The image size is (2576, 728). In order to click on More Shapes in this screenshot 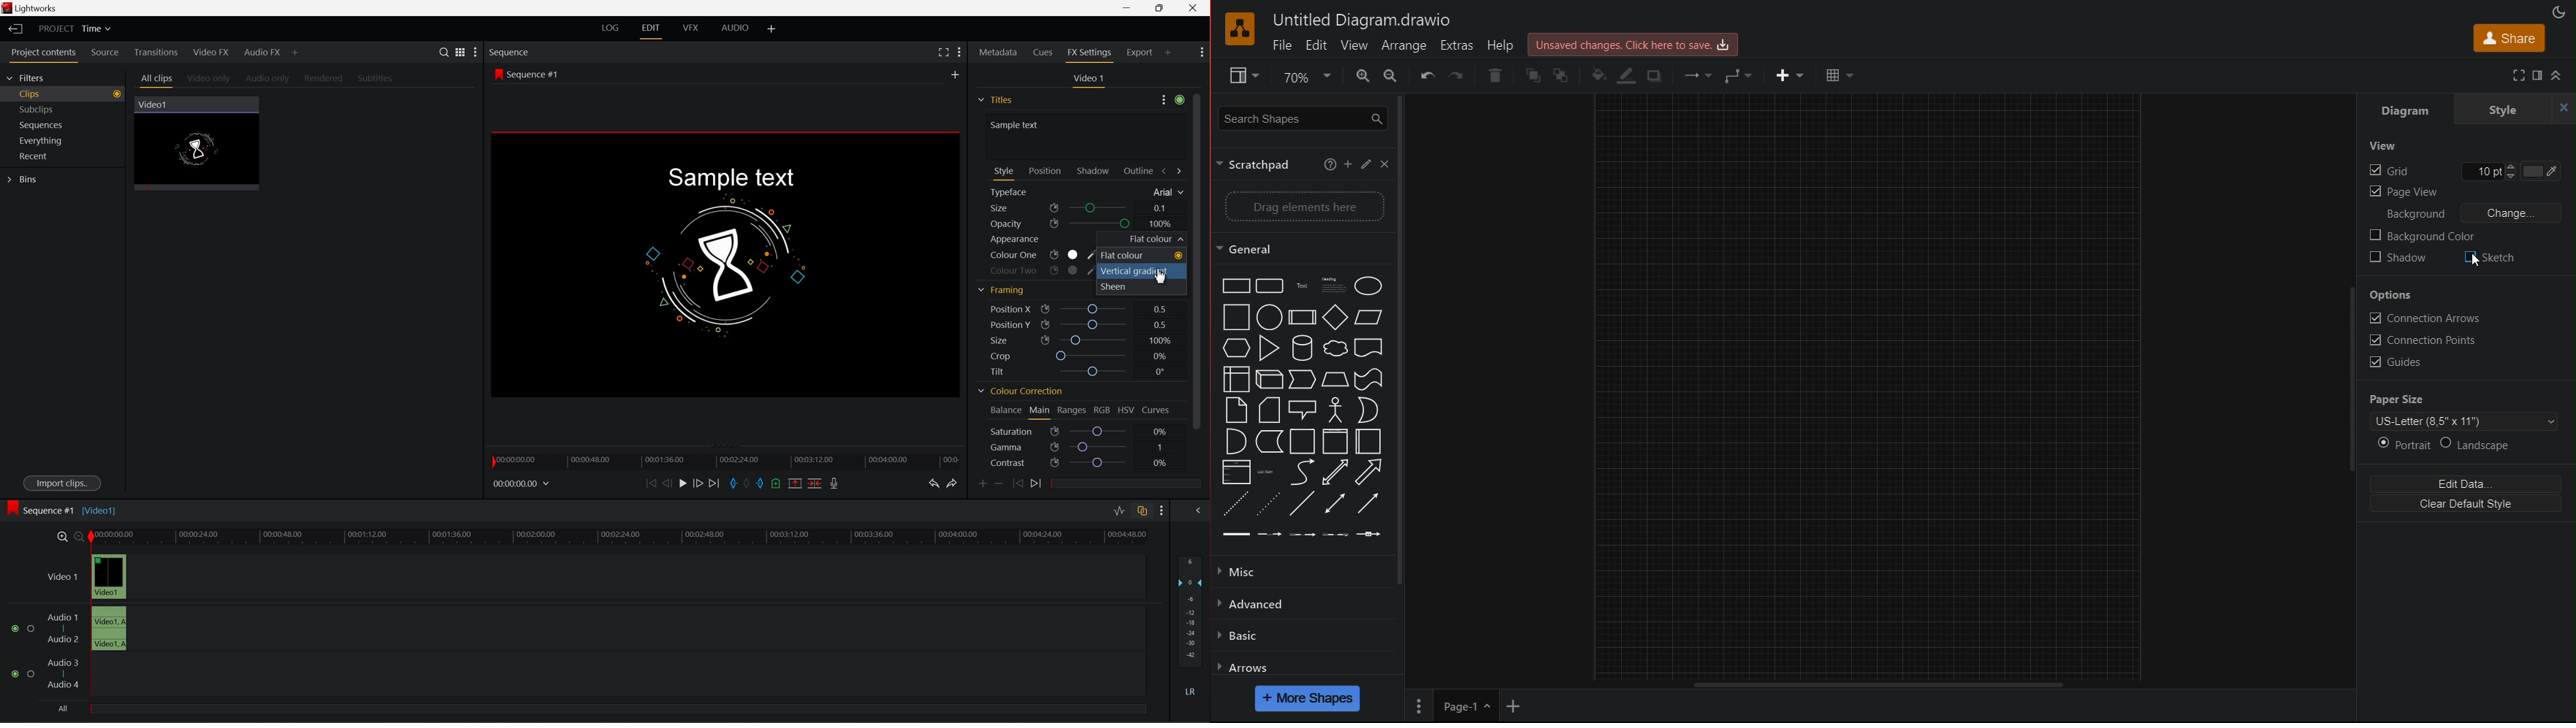, I will do `click(1311, 699)`.